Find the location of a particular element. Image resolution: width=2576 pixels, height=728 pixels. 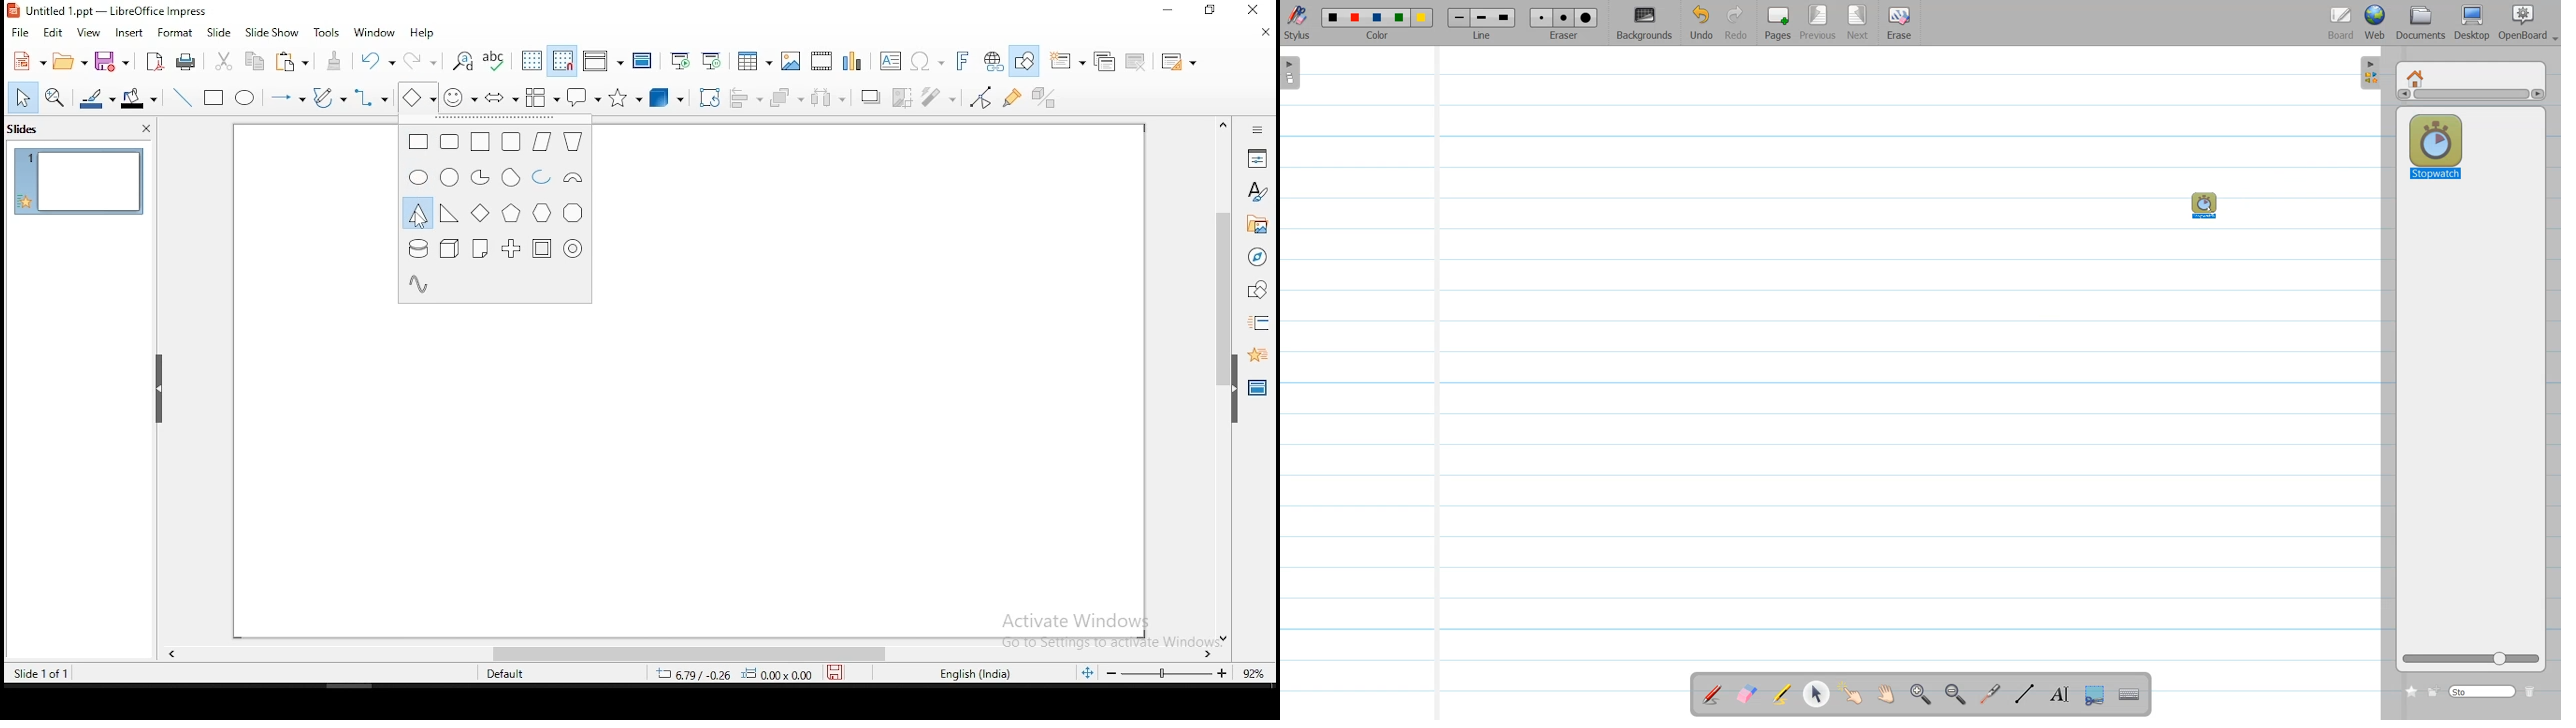

slide is located at coordinates (78, 180).